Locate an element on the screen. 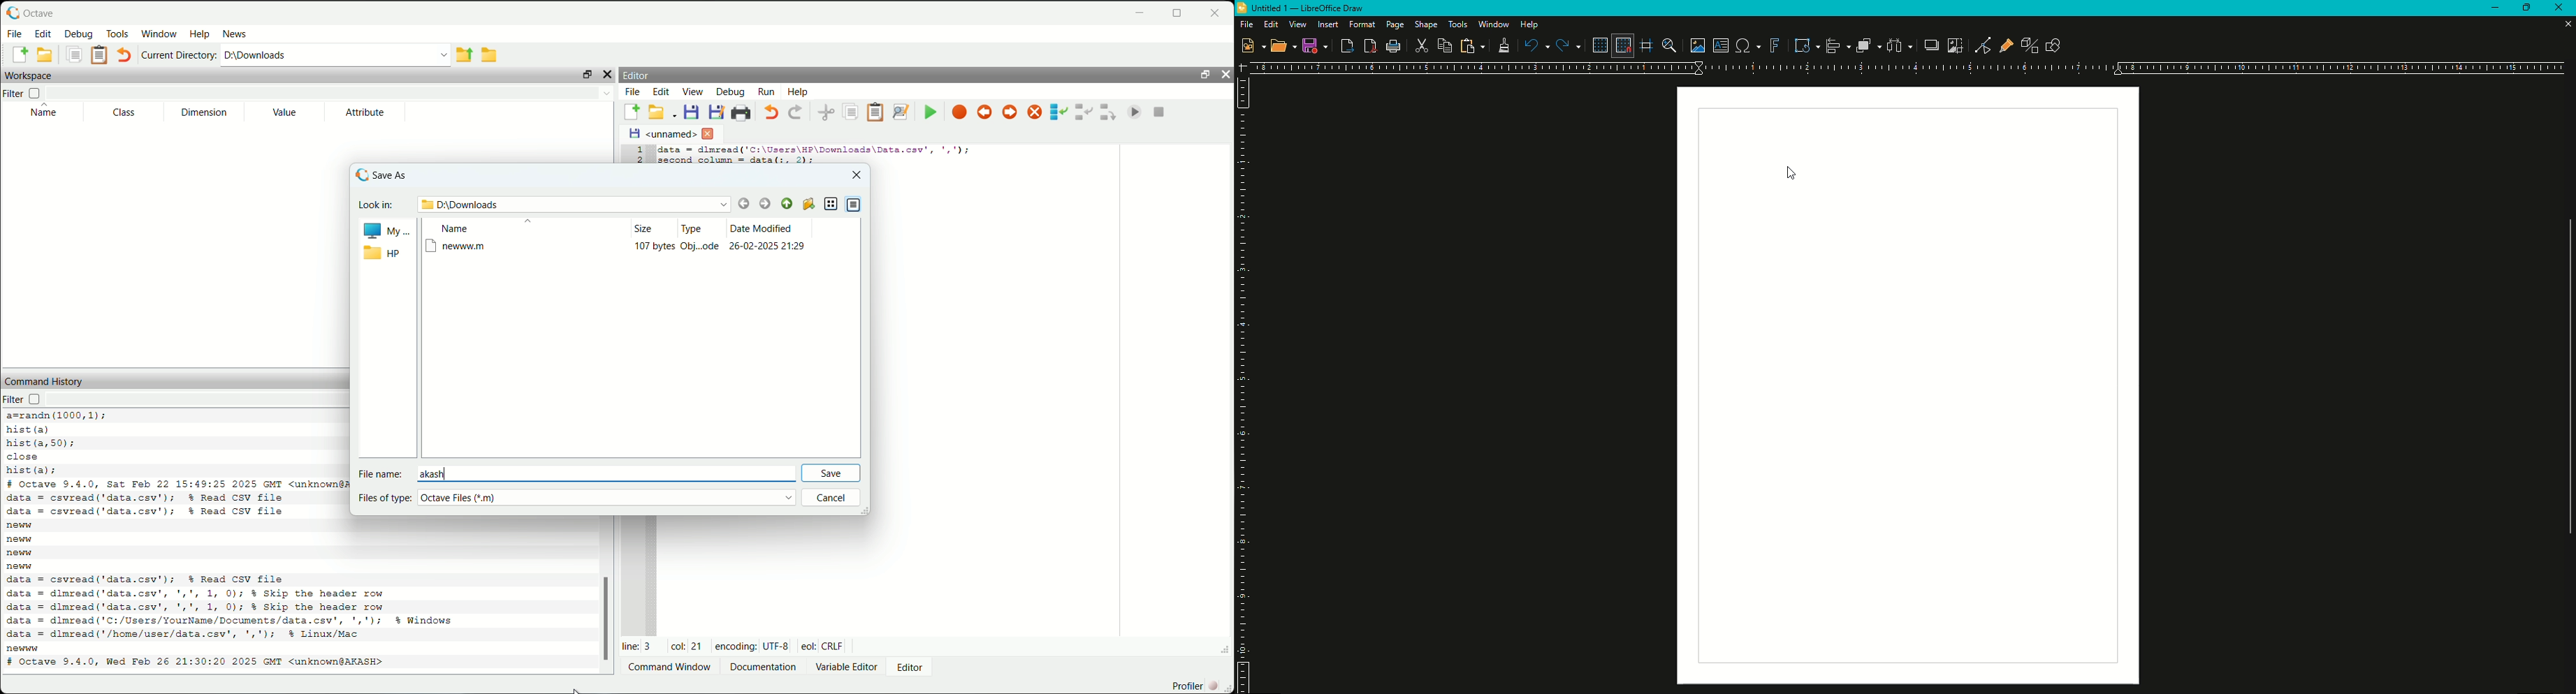  name is located at coordinates (458, 228).